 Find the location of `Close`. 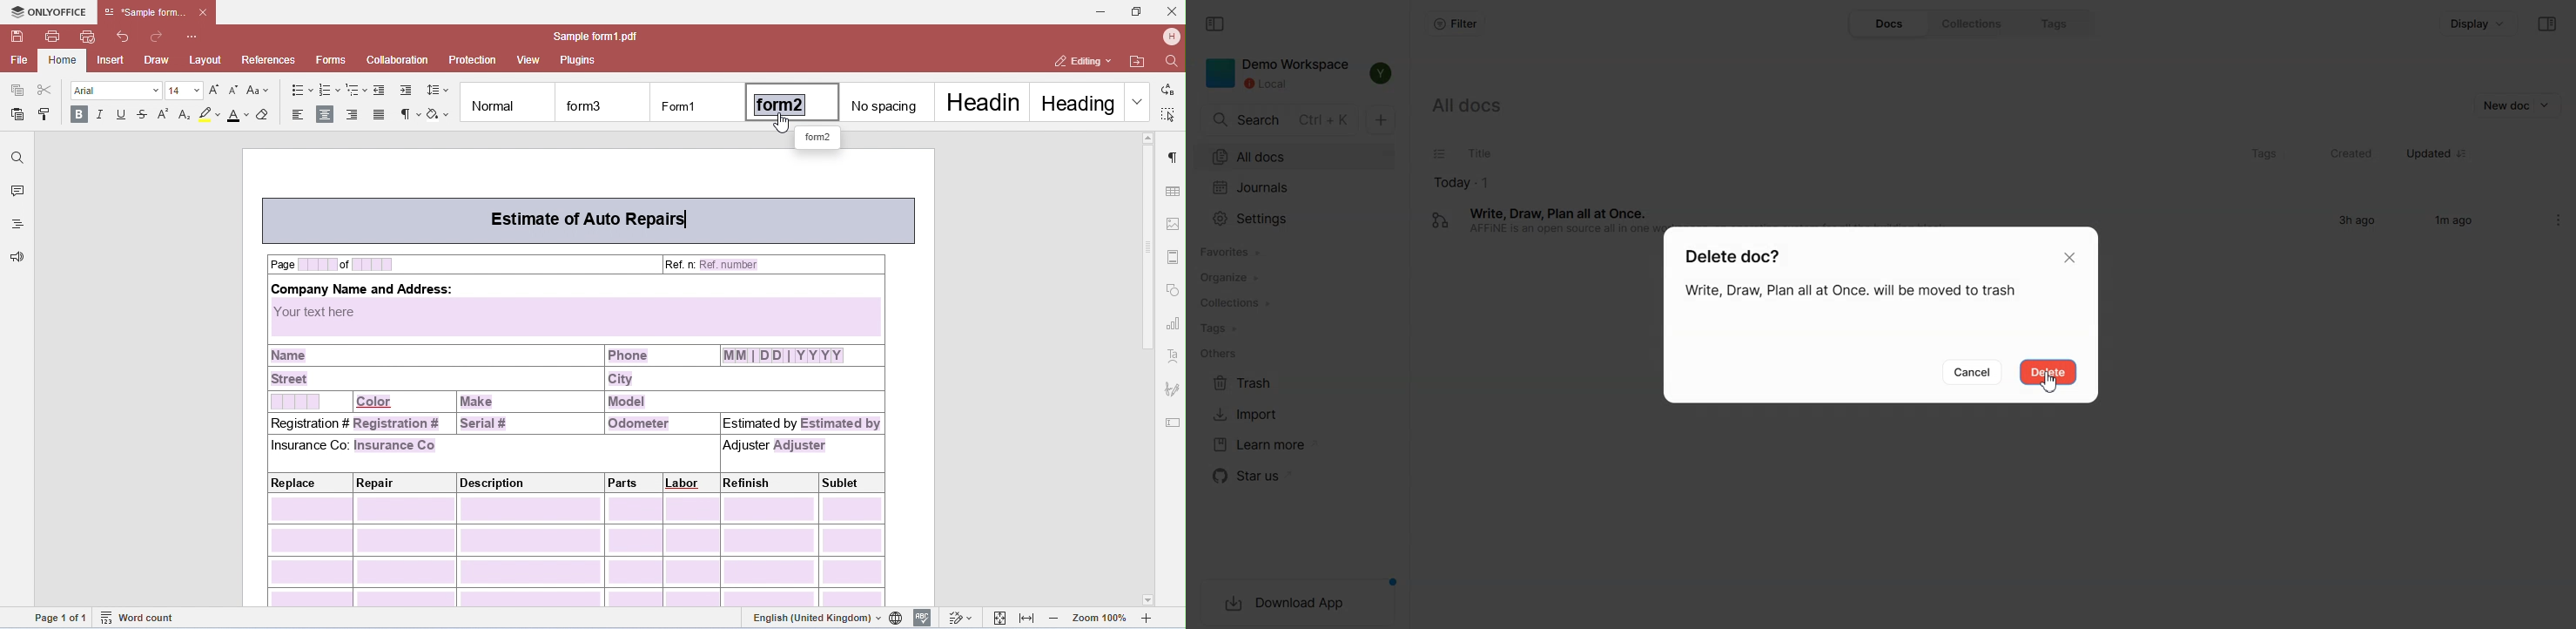

Close is located at coordinates (2073, 257).